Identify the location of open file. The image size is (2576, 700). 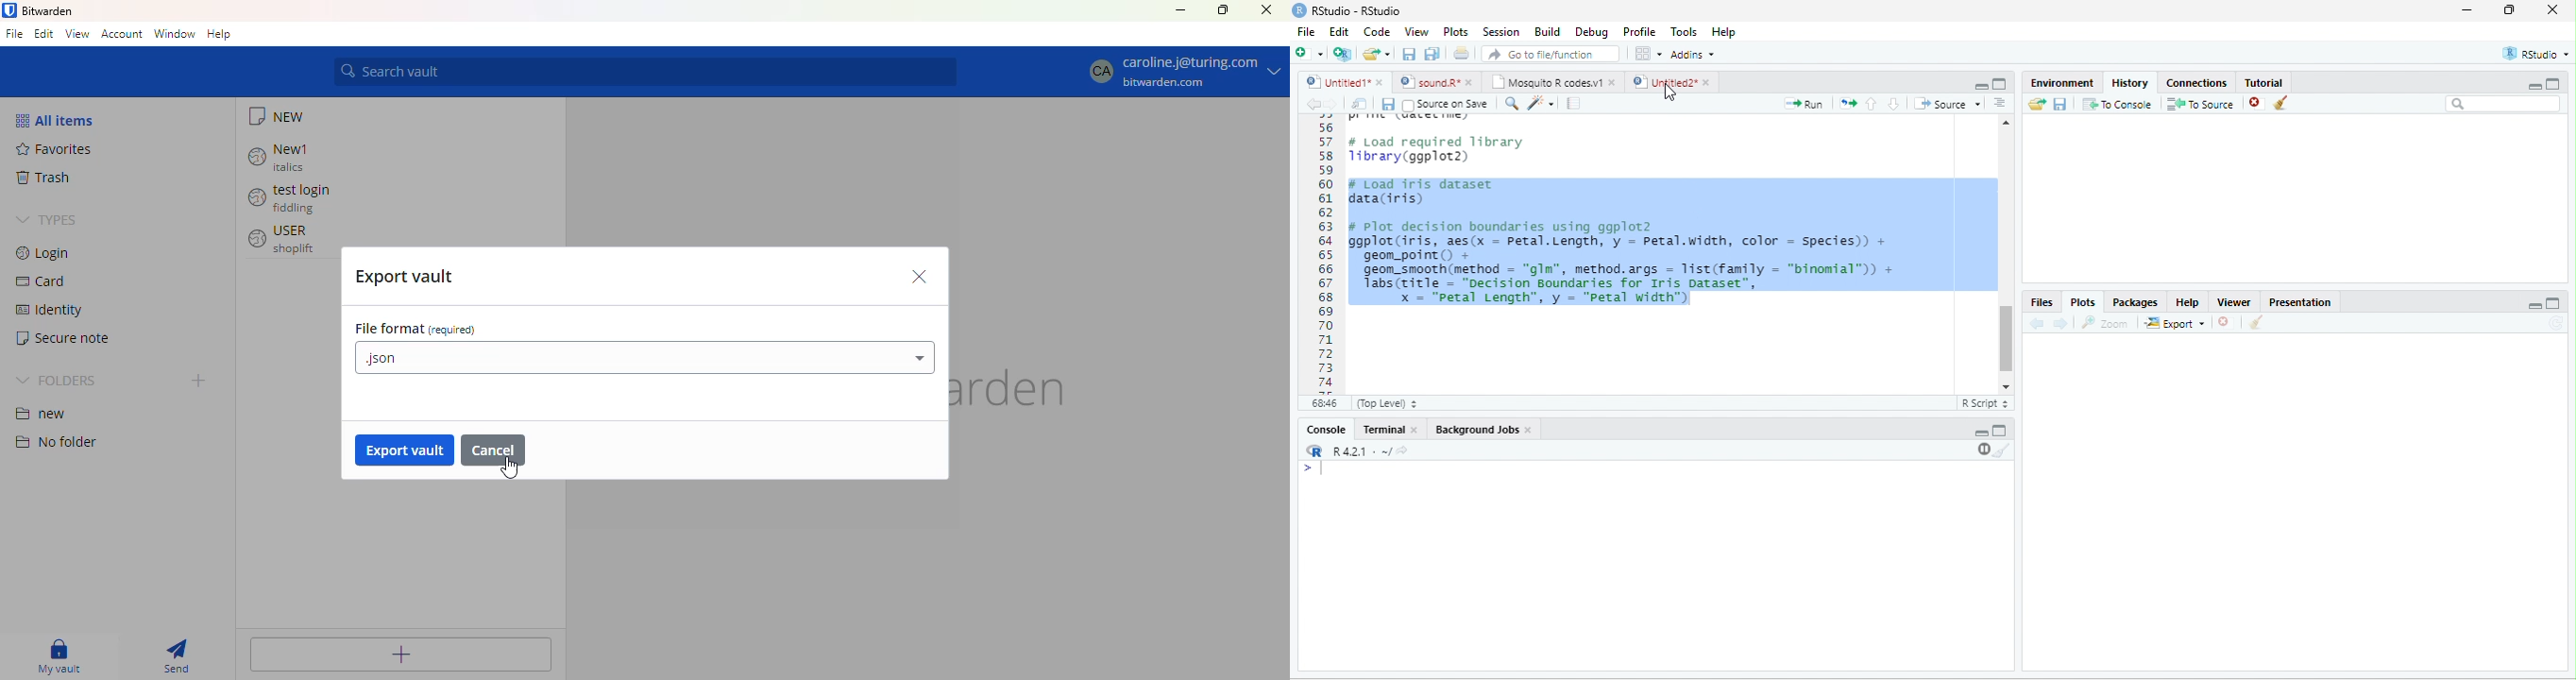
(1377, 54).